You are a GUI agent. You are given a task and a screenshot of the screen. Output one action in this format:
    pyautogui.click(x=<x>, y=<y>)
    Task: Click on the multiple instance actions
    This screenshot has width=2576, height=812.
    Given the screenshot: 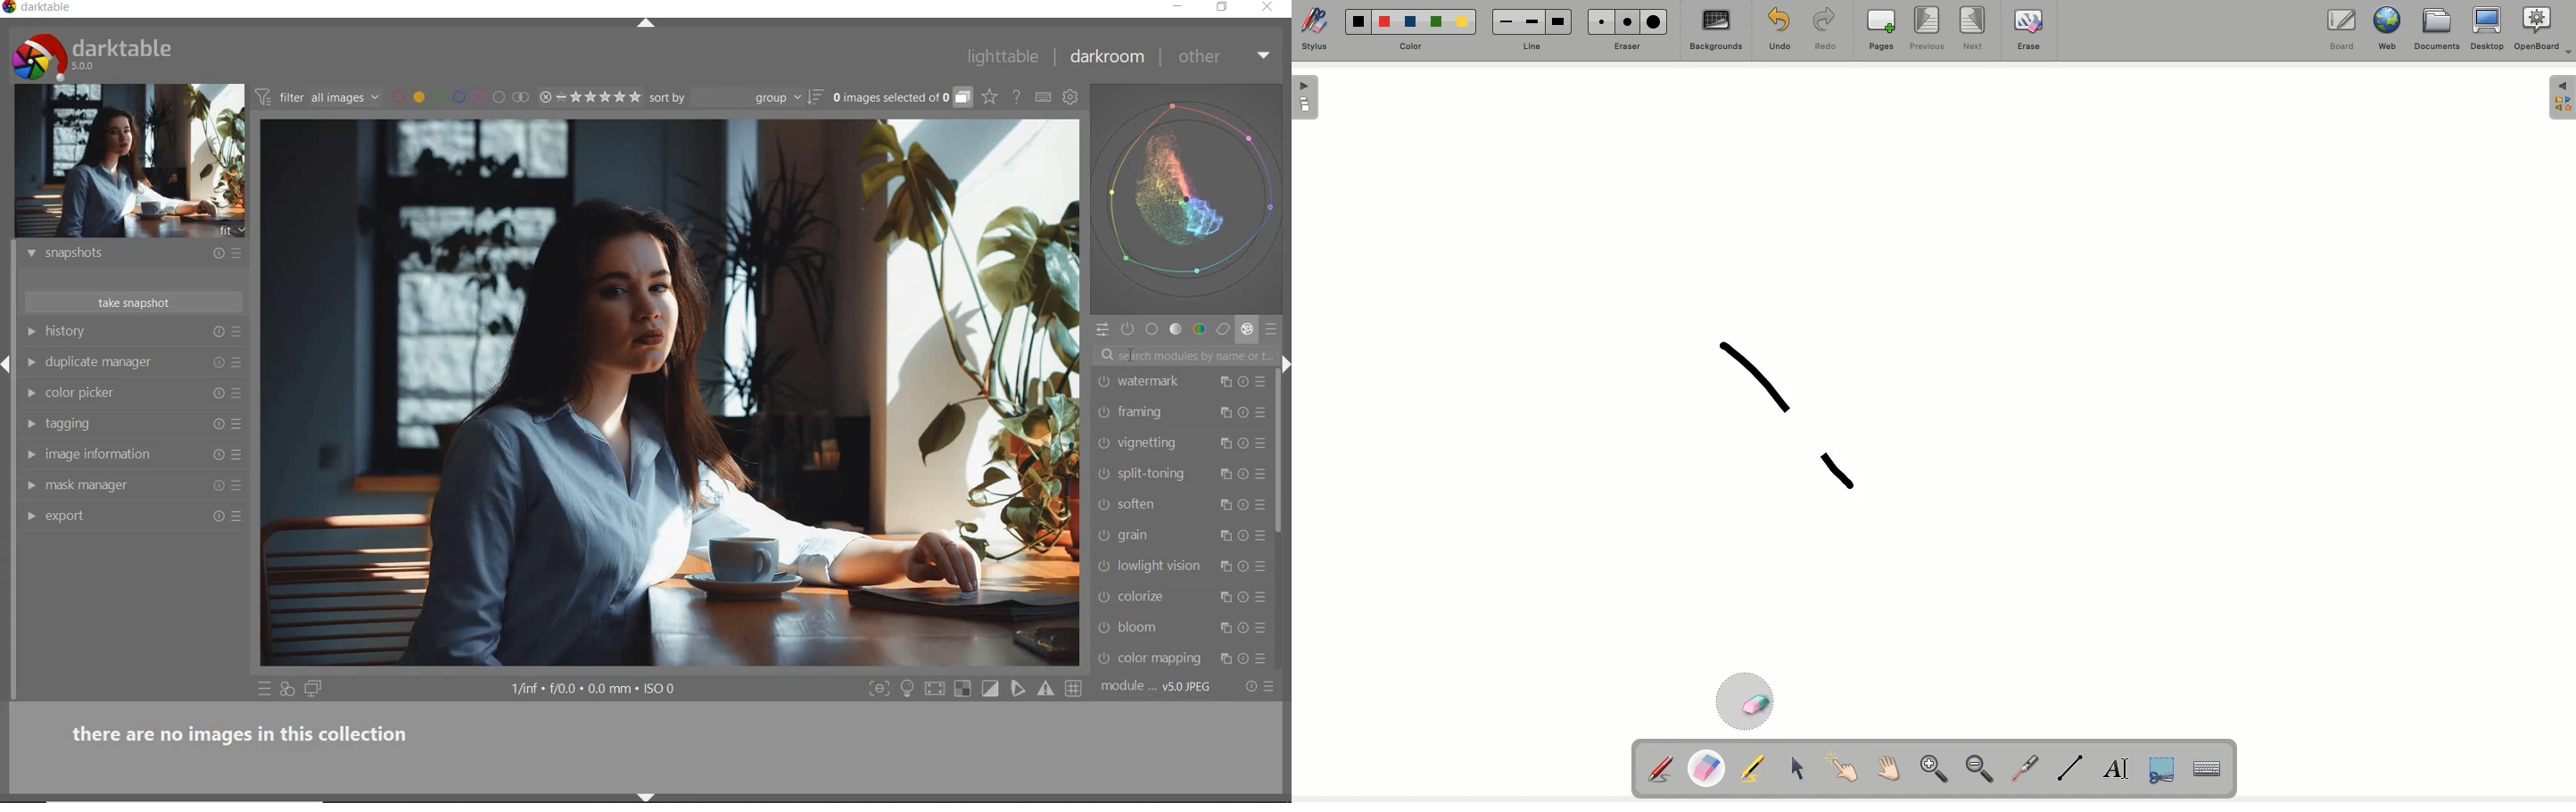 What is the action you would take?
    pyautogui.click(x=1224, y=382)
    